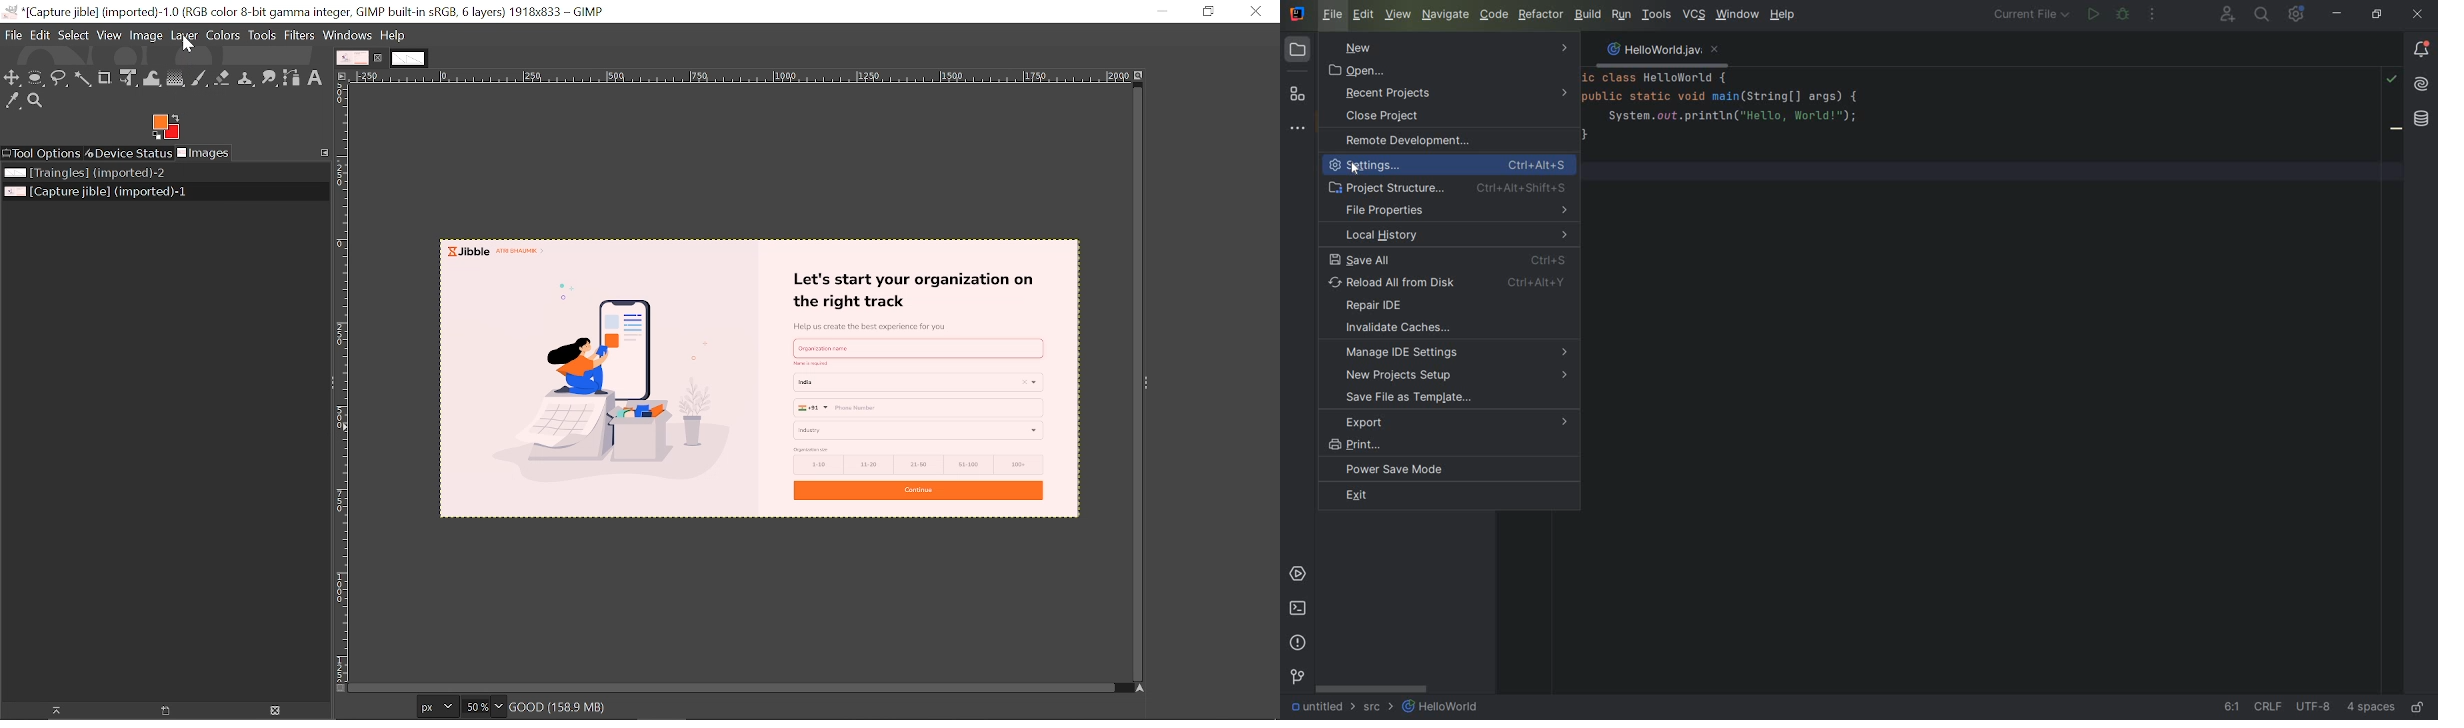 The image size is (2464, 728). Describe the element at coordinates (175, 78) in the screenshot. I see `Gradient` at that location.